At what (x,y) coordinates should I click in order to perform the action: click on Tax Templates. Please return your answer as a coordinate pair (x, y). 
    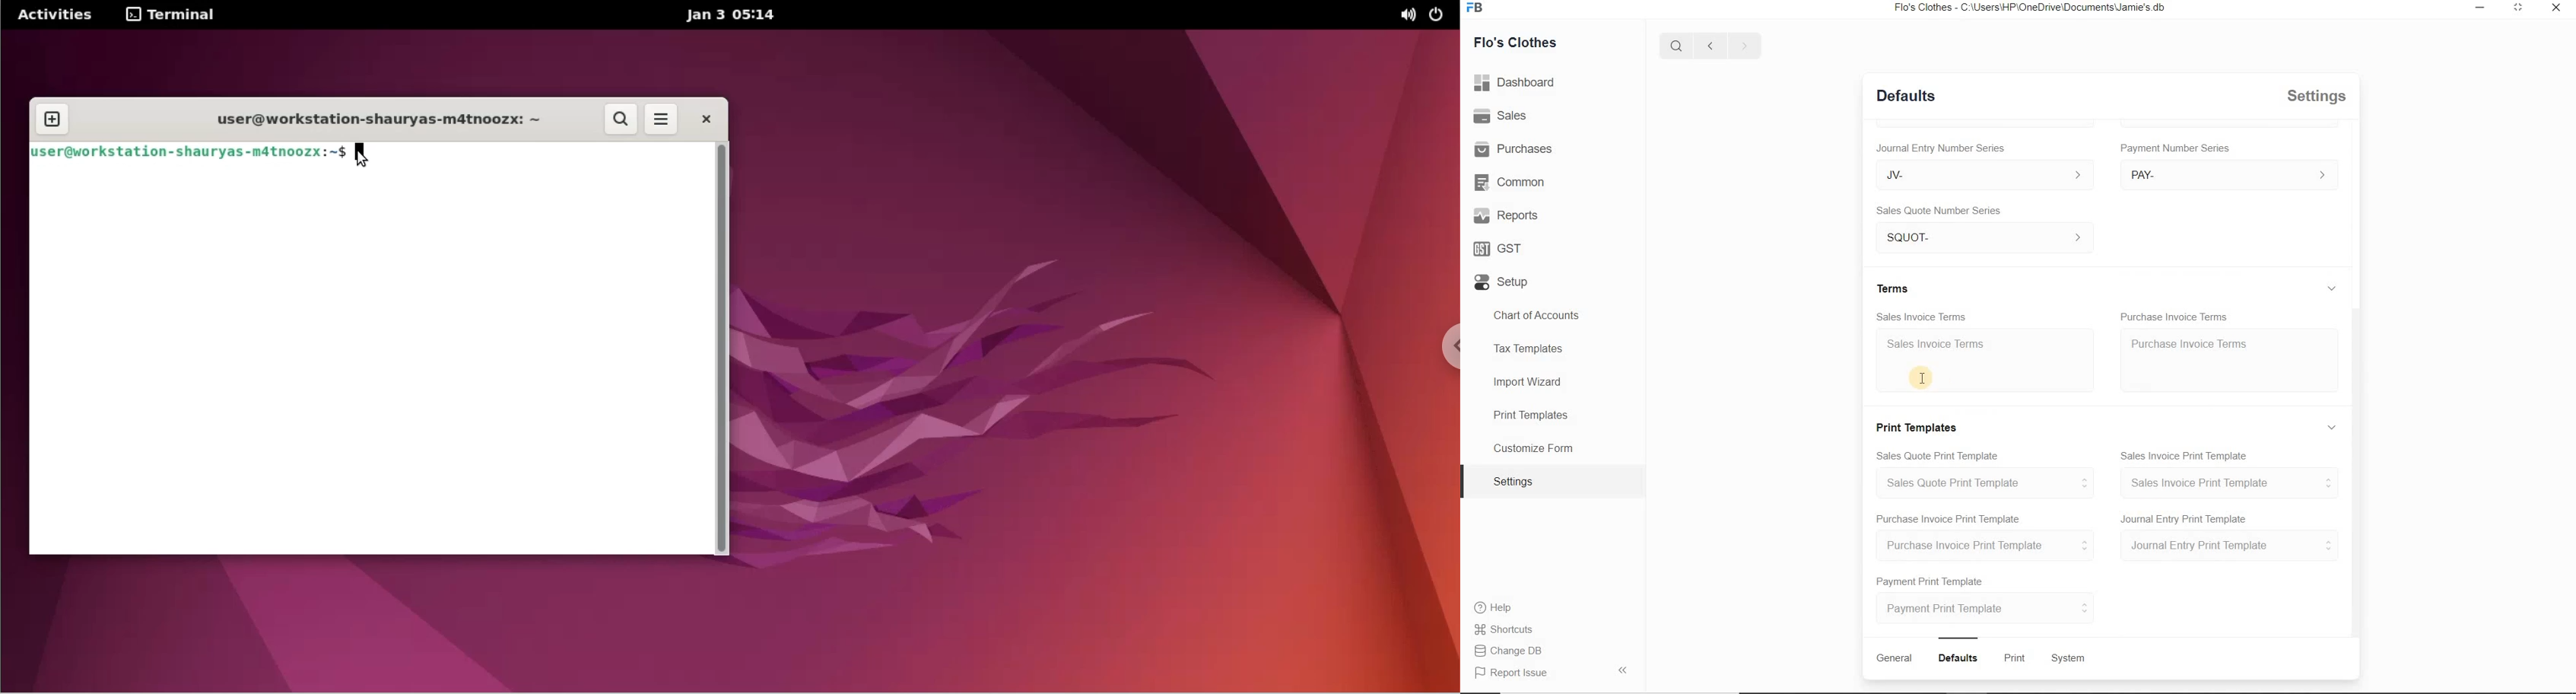
    Looking at the image, I should click on (1552, 351).